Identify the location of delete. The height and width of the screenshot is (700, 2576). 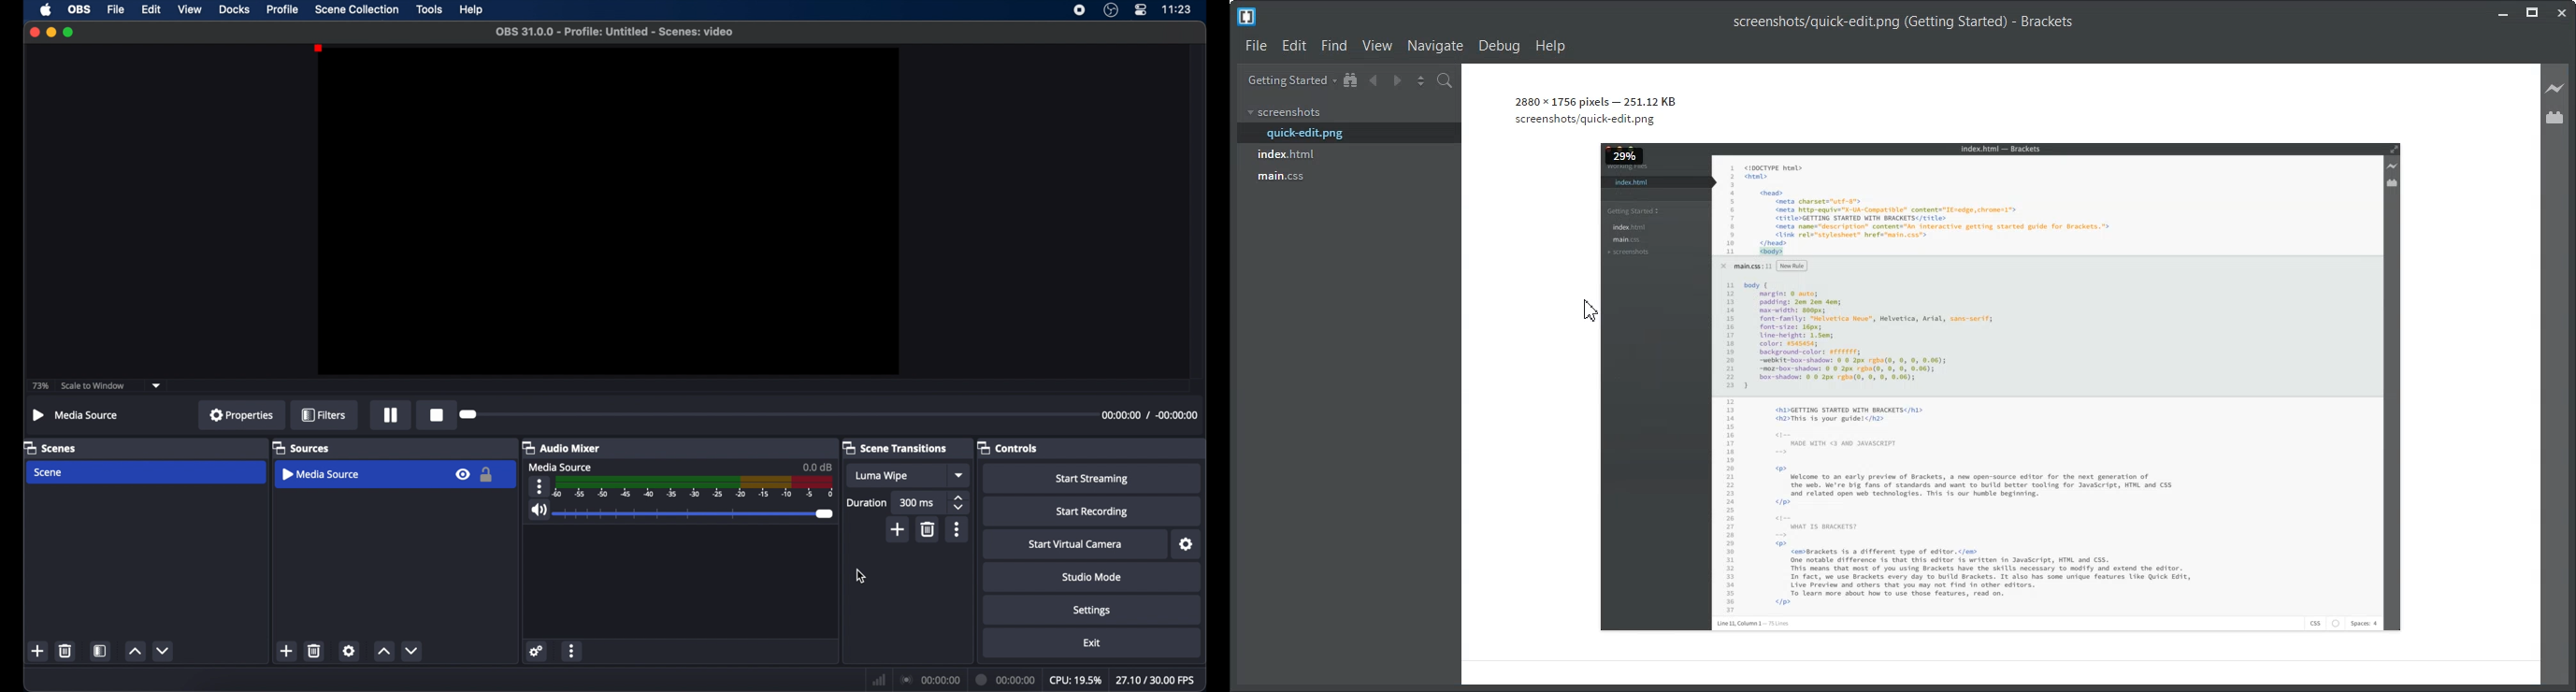
(315, 650).